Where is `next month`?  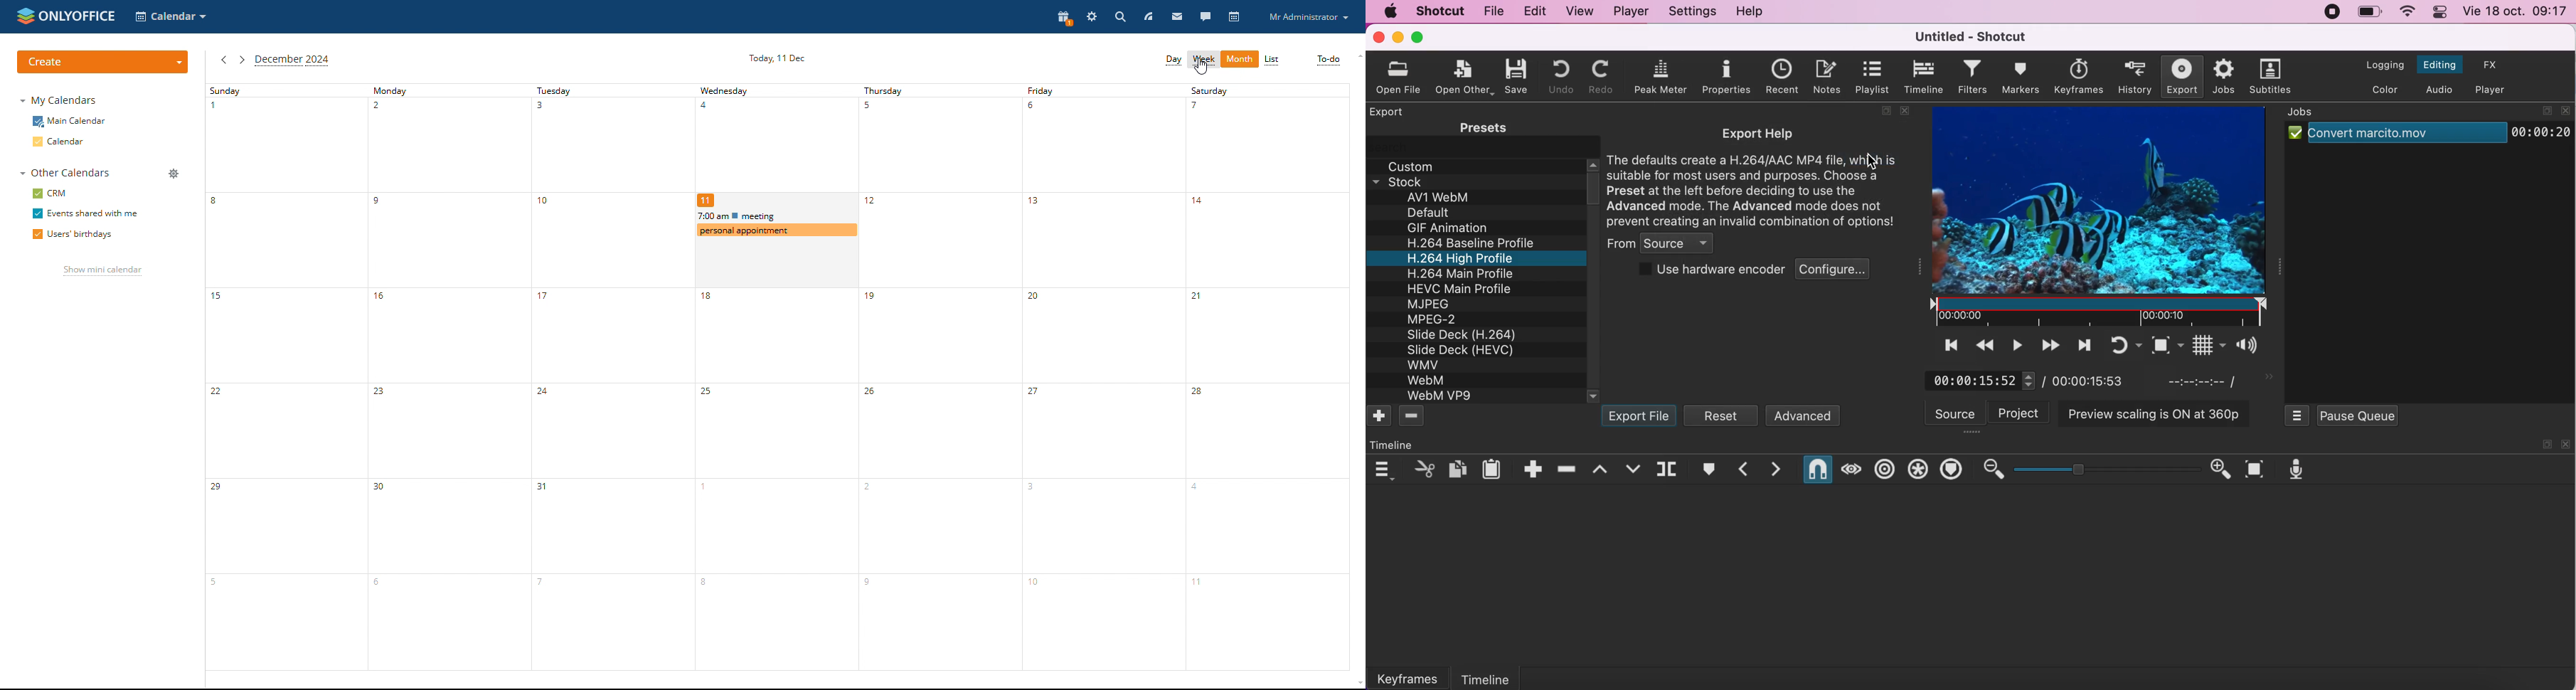
next month is located at coordinates (241, 60).